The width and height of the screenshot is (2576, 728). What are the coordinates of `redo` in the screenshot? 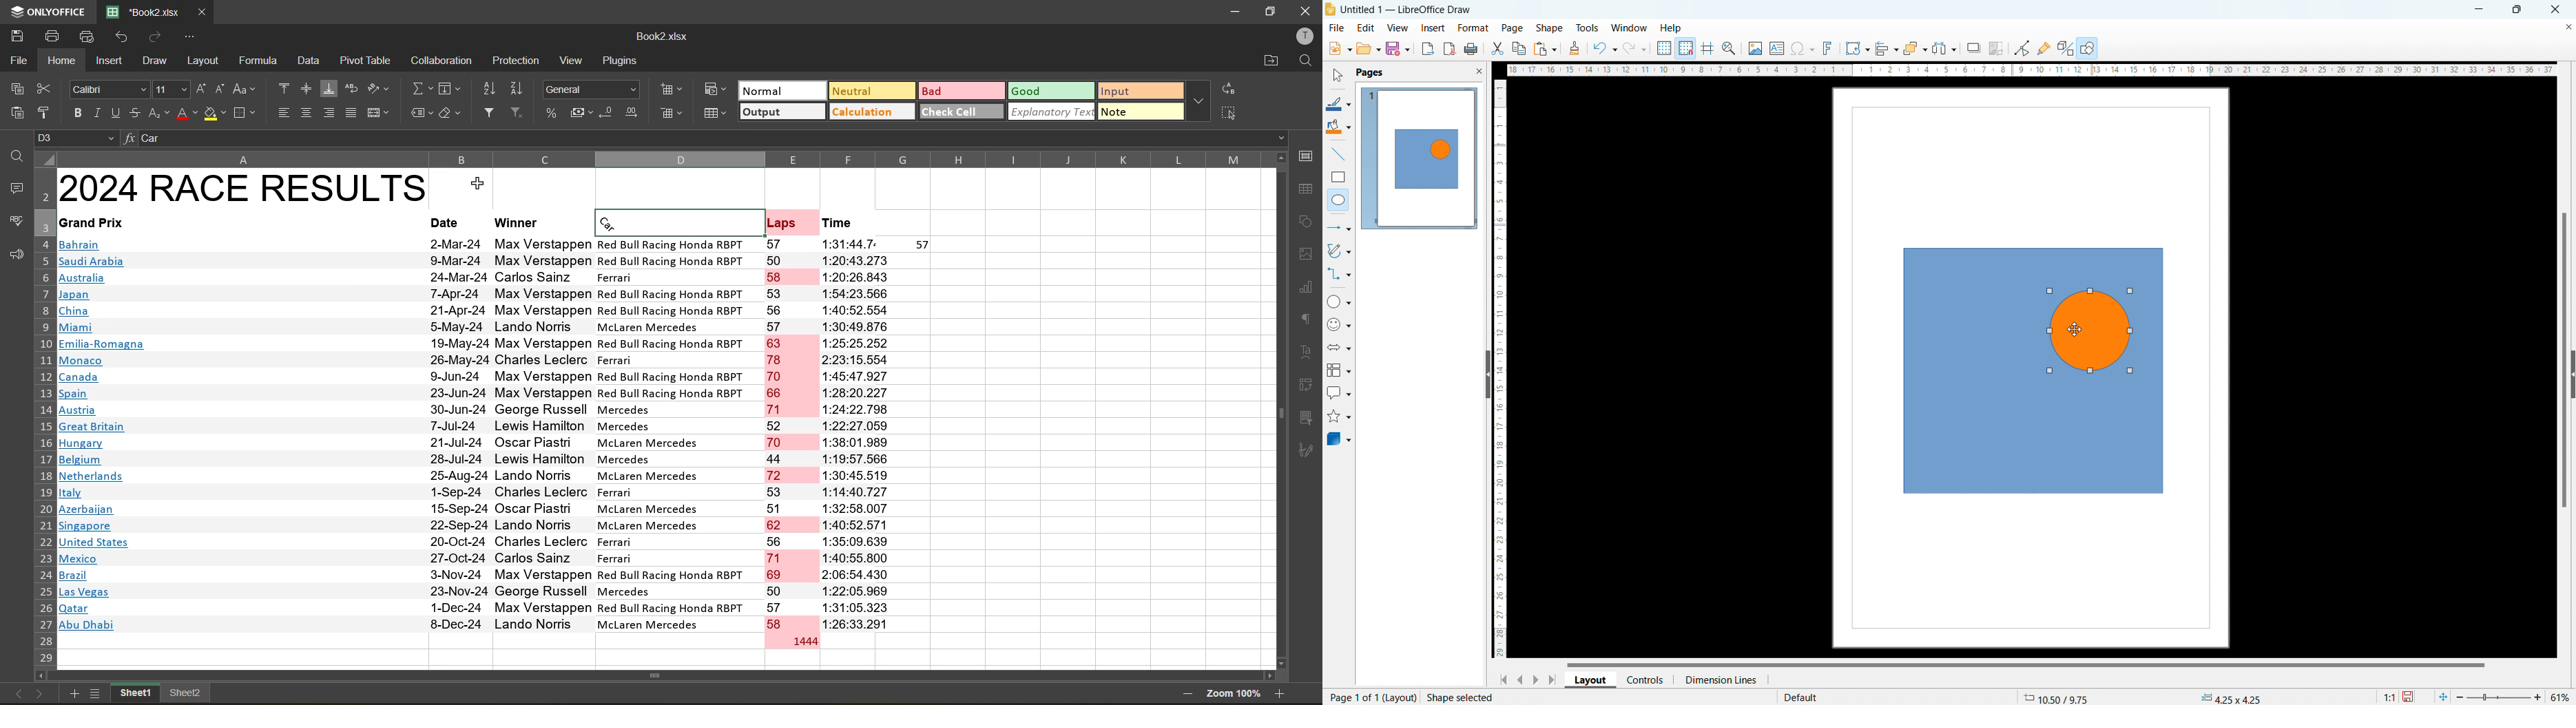 It's located at (1635, 49).